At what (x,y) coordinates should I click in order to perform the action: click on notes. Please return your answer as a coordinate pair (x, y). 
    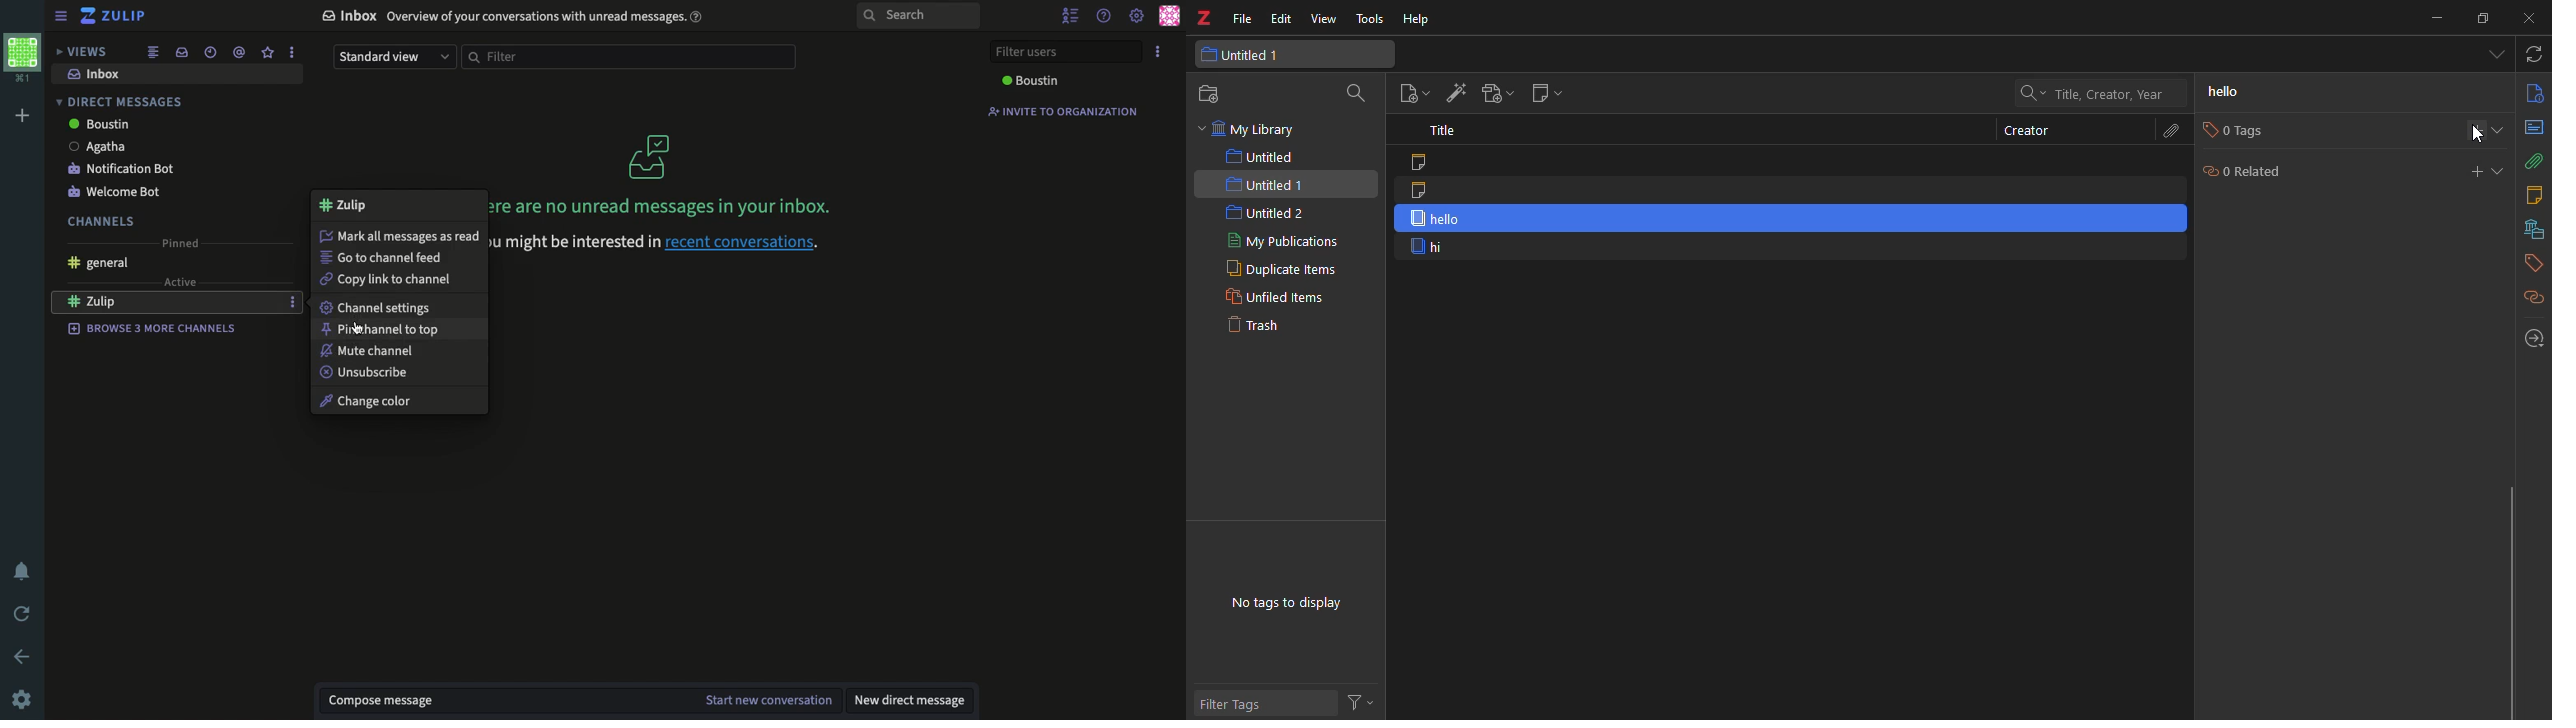
    Looking at the image, I should click on (2532, 195).